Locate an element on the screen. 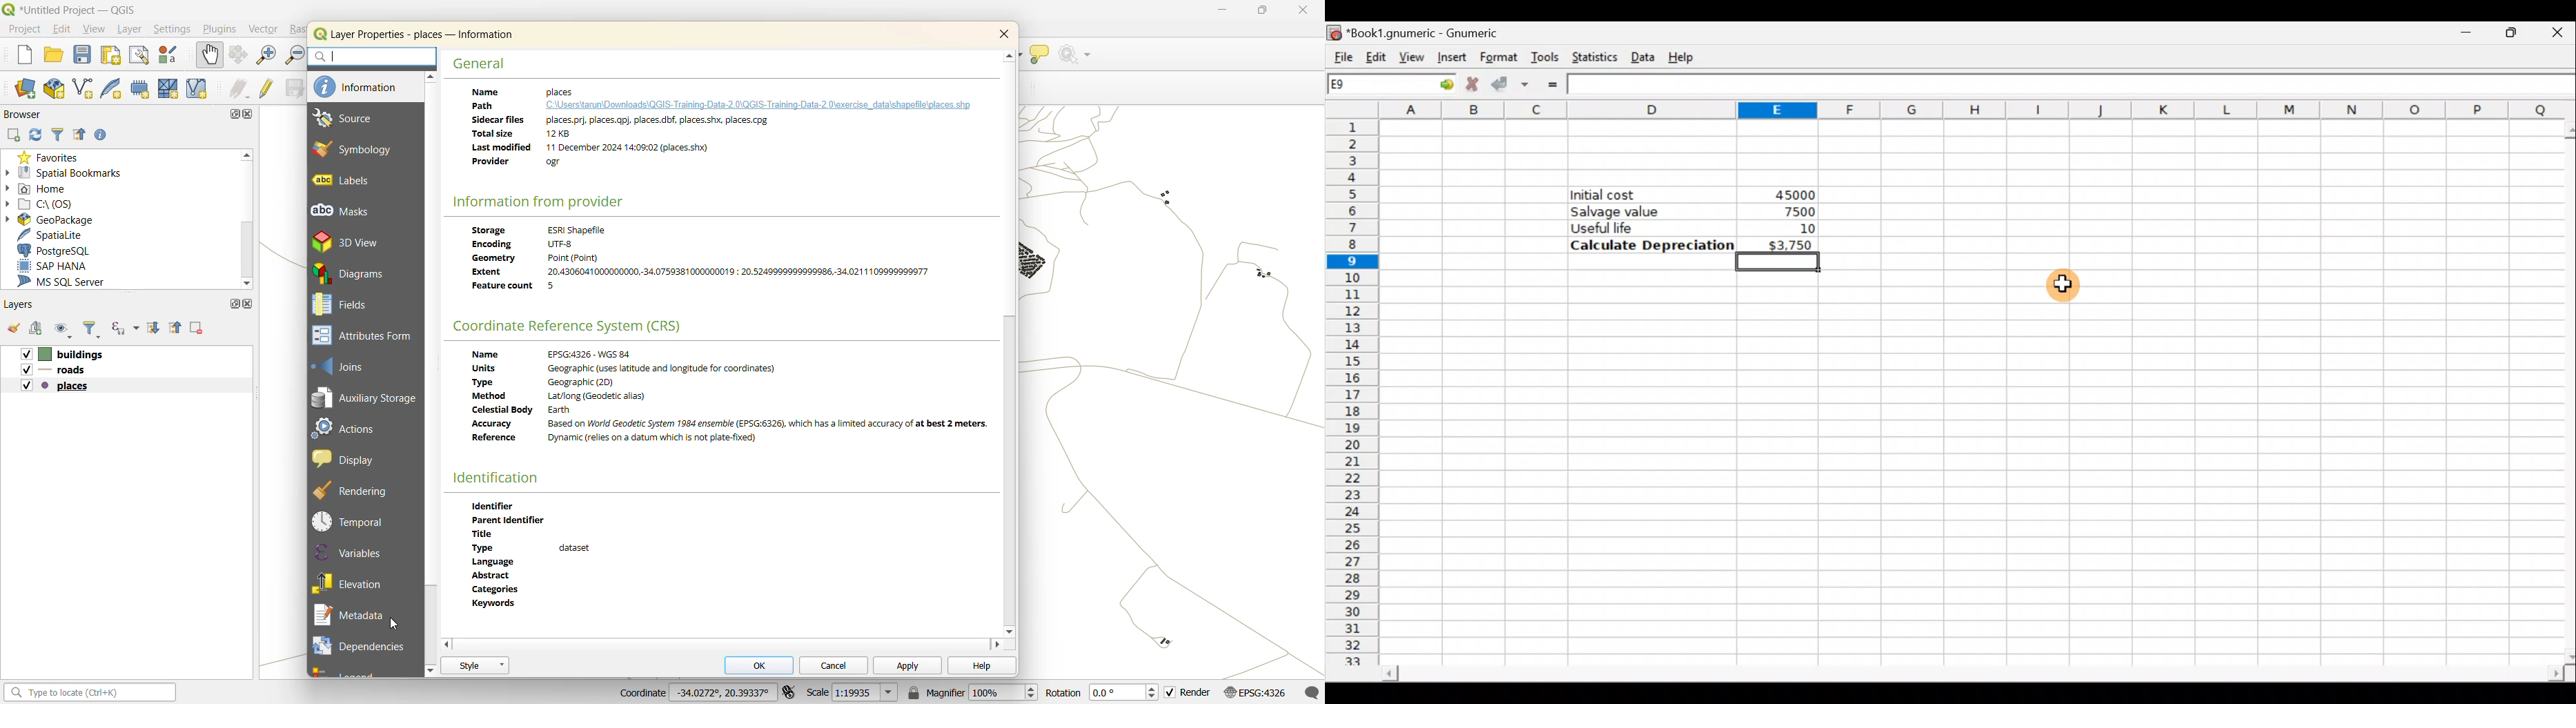  View is located at coordinates (1411, 55).